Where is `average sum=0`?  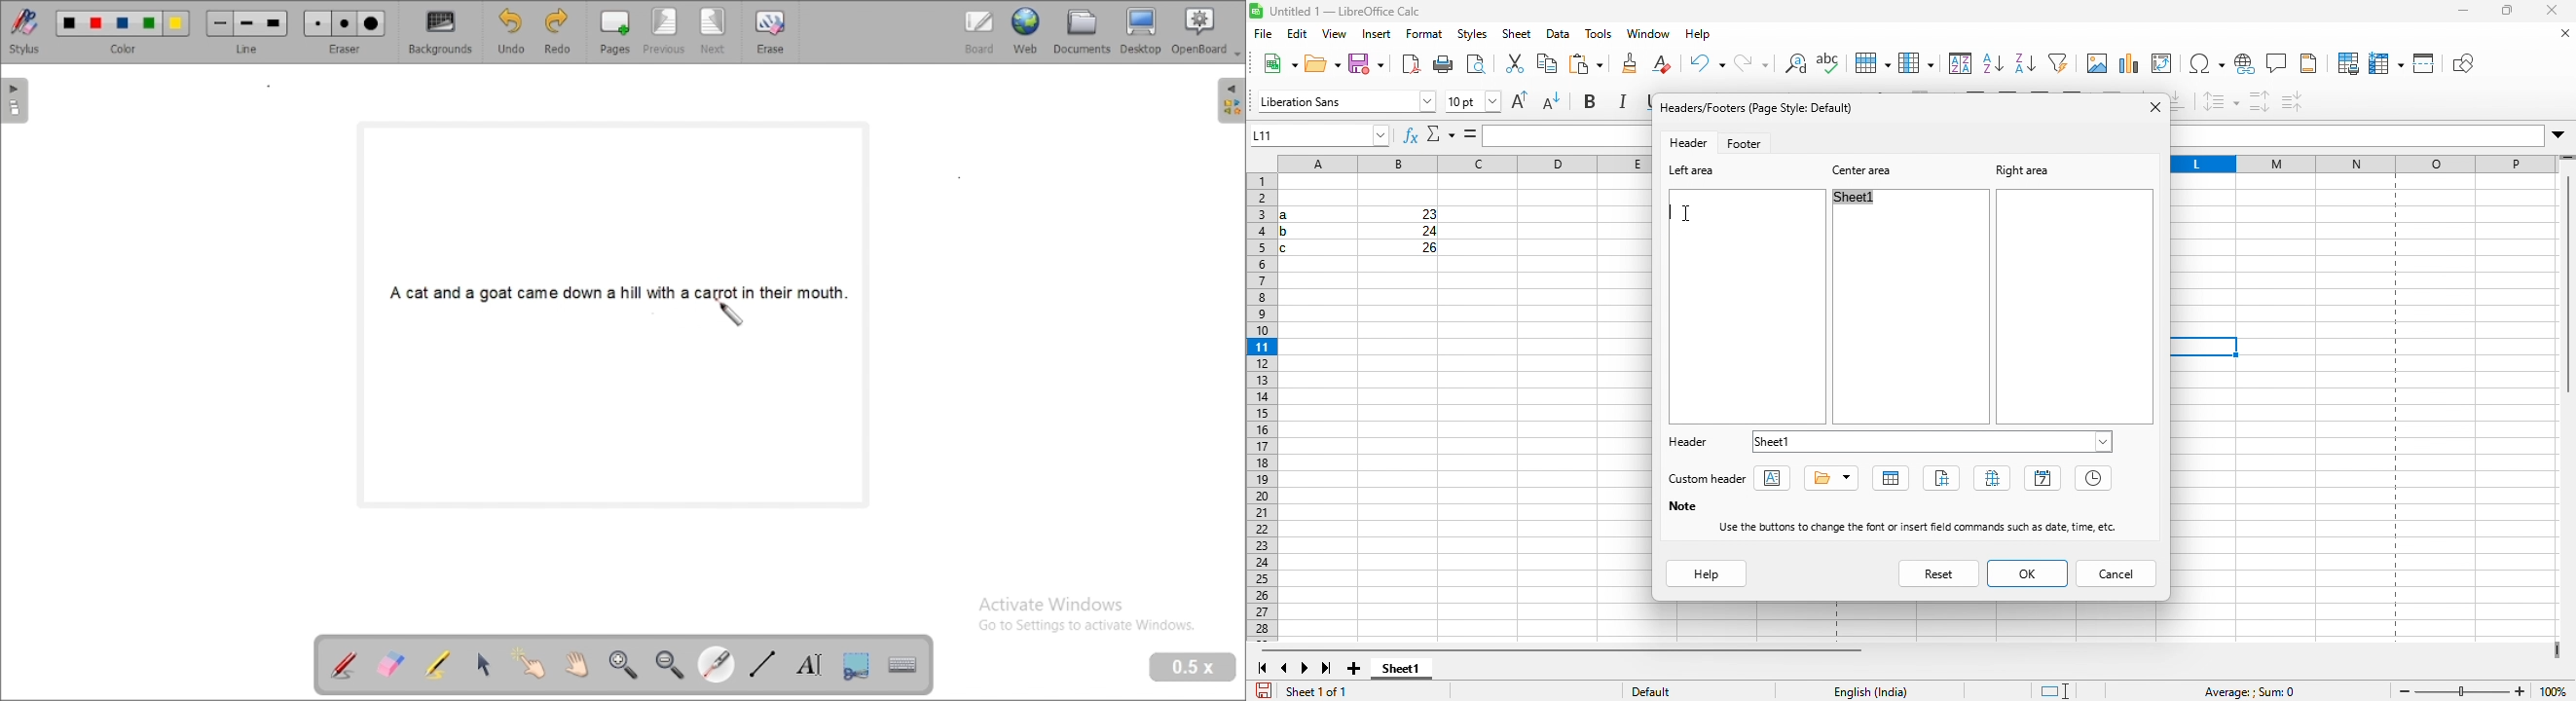 average sum=0 is located at coordinates (2246, 689).